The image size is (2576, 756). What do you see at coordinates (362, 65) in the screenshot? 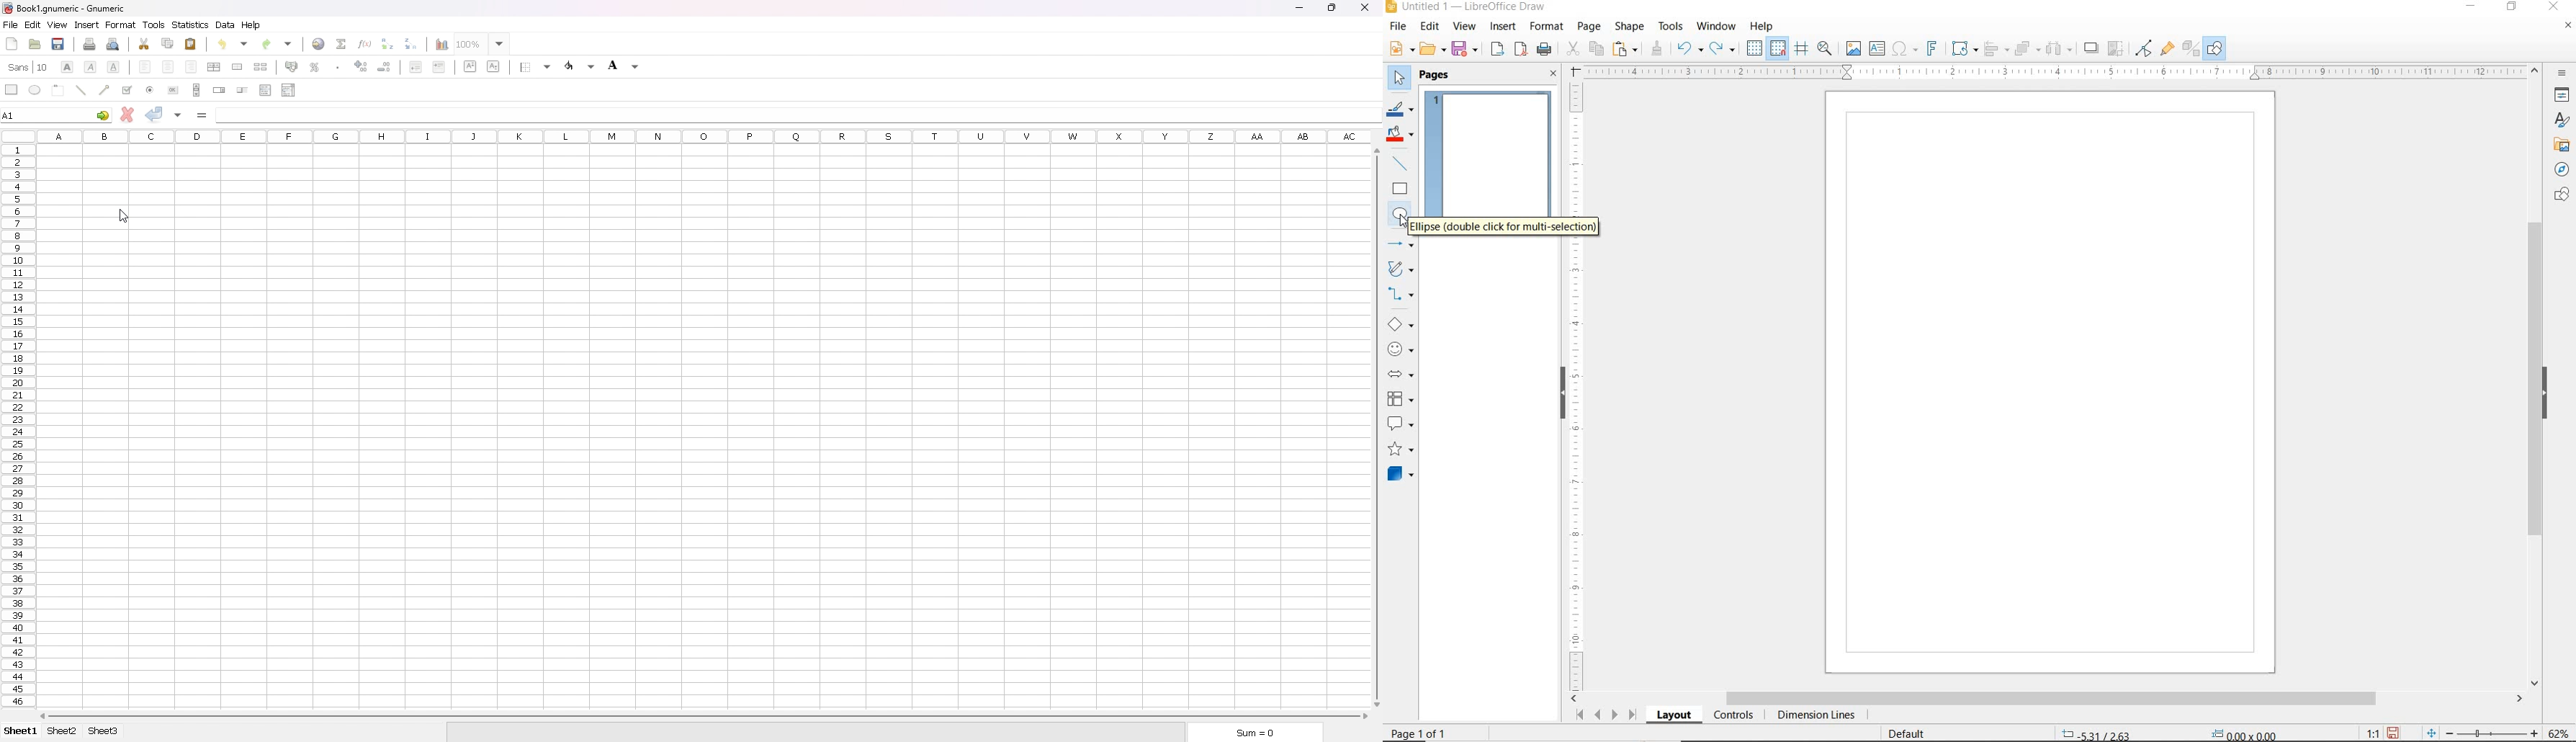
I see `increase decimals` at bounding box center [362, 65].